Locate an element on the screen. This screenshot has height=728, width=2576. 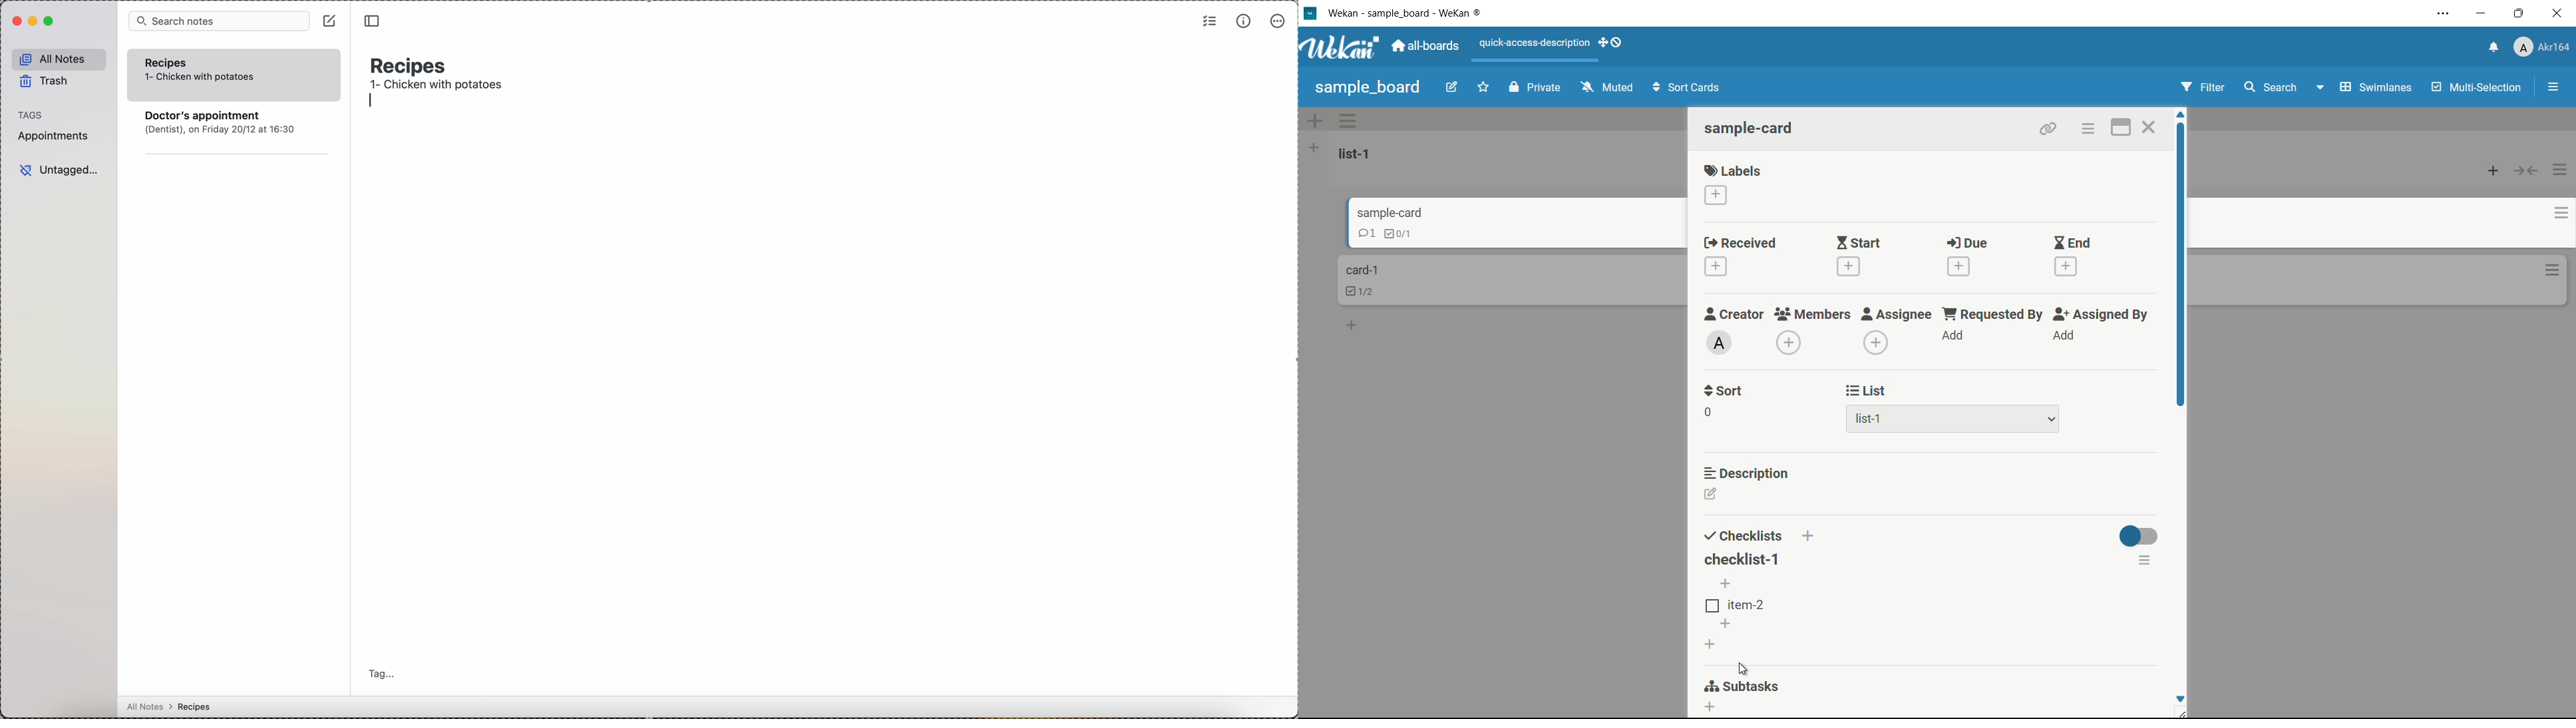
copy text to clipboard is located at coordinates (2148, 595).